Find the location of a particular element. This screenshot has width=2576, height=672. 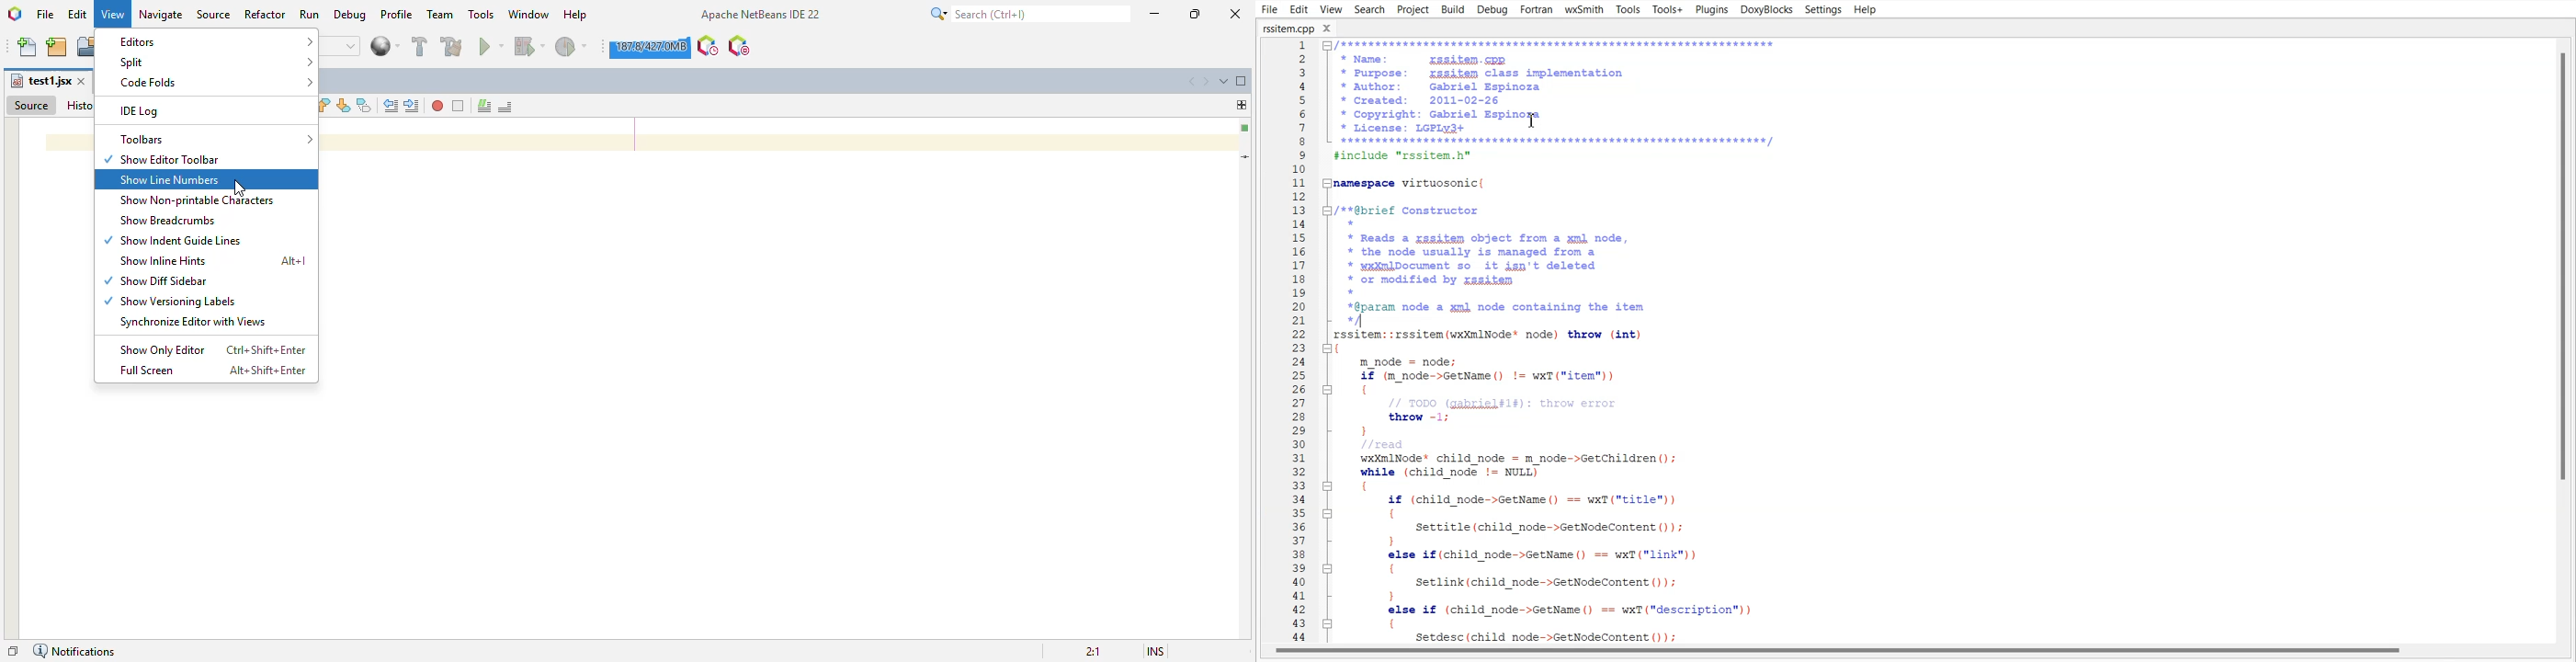

Collapse is located at coordinates (1327, 45).